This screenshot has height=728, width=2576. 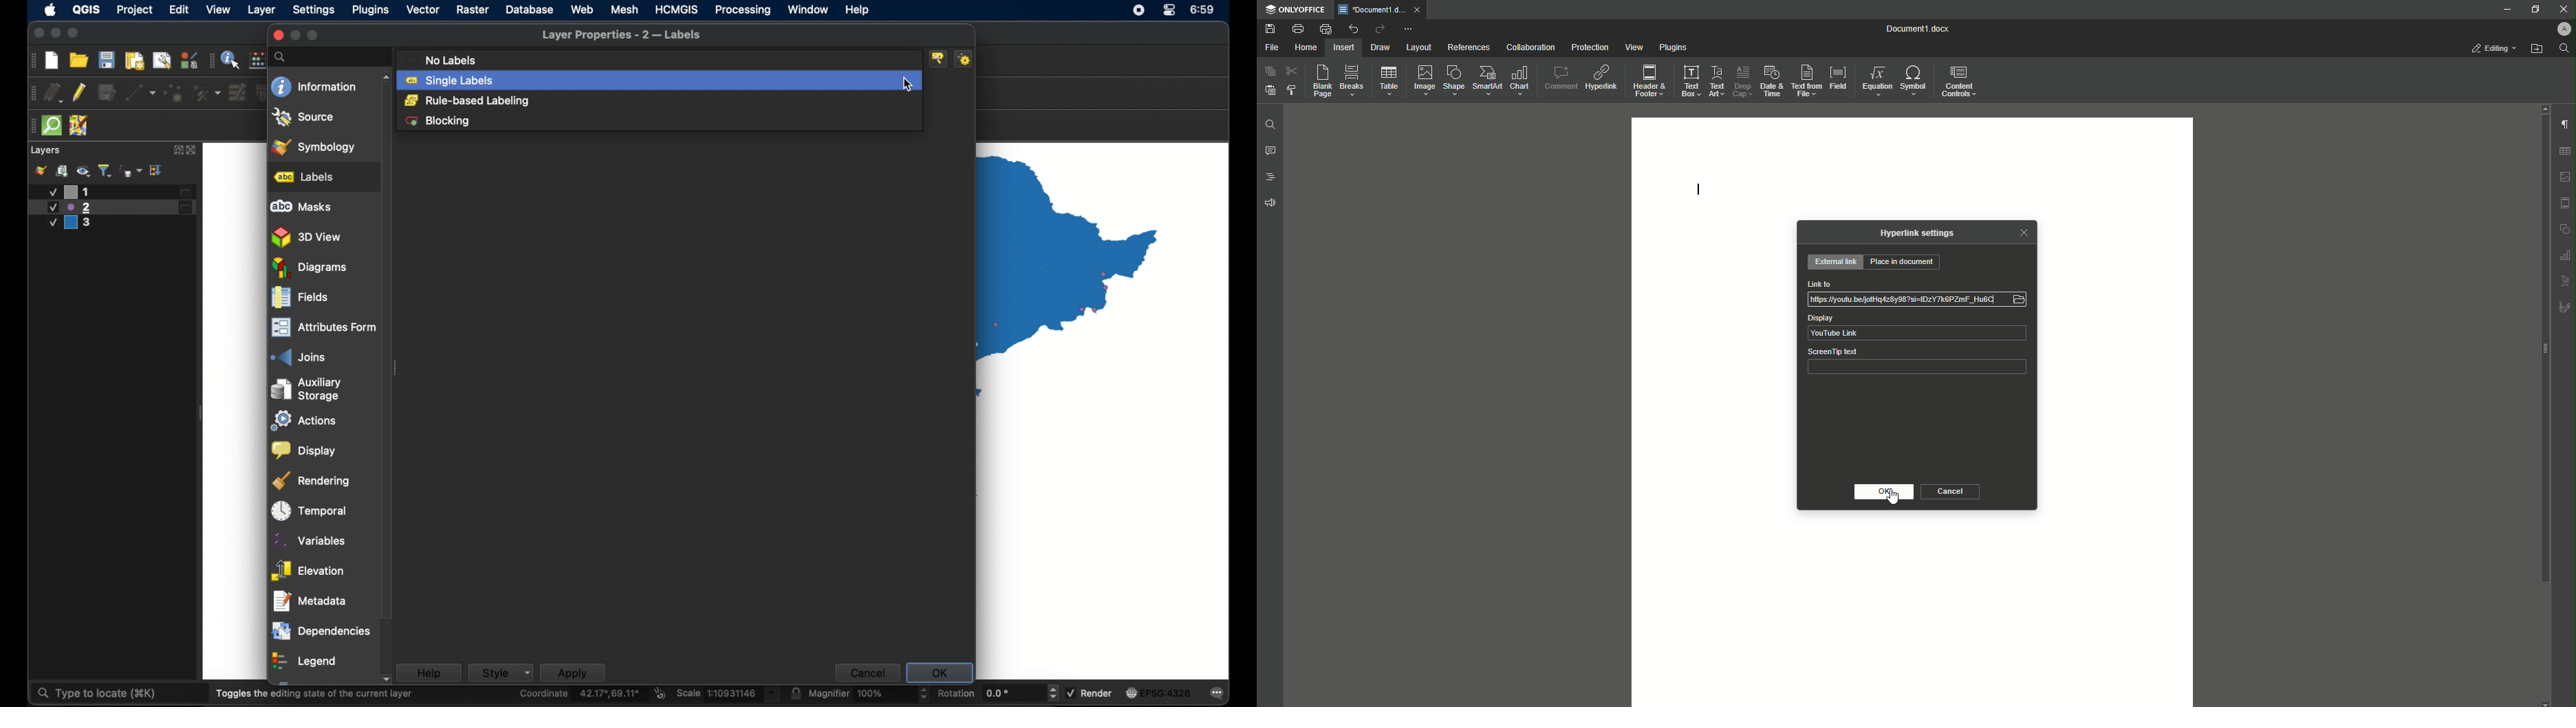 What do you see at coordinates (2565, 151) in the screenshot?
I see `Table settings` at bounding box center [2565, 151].